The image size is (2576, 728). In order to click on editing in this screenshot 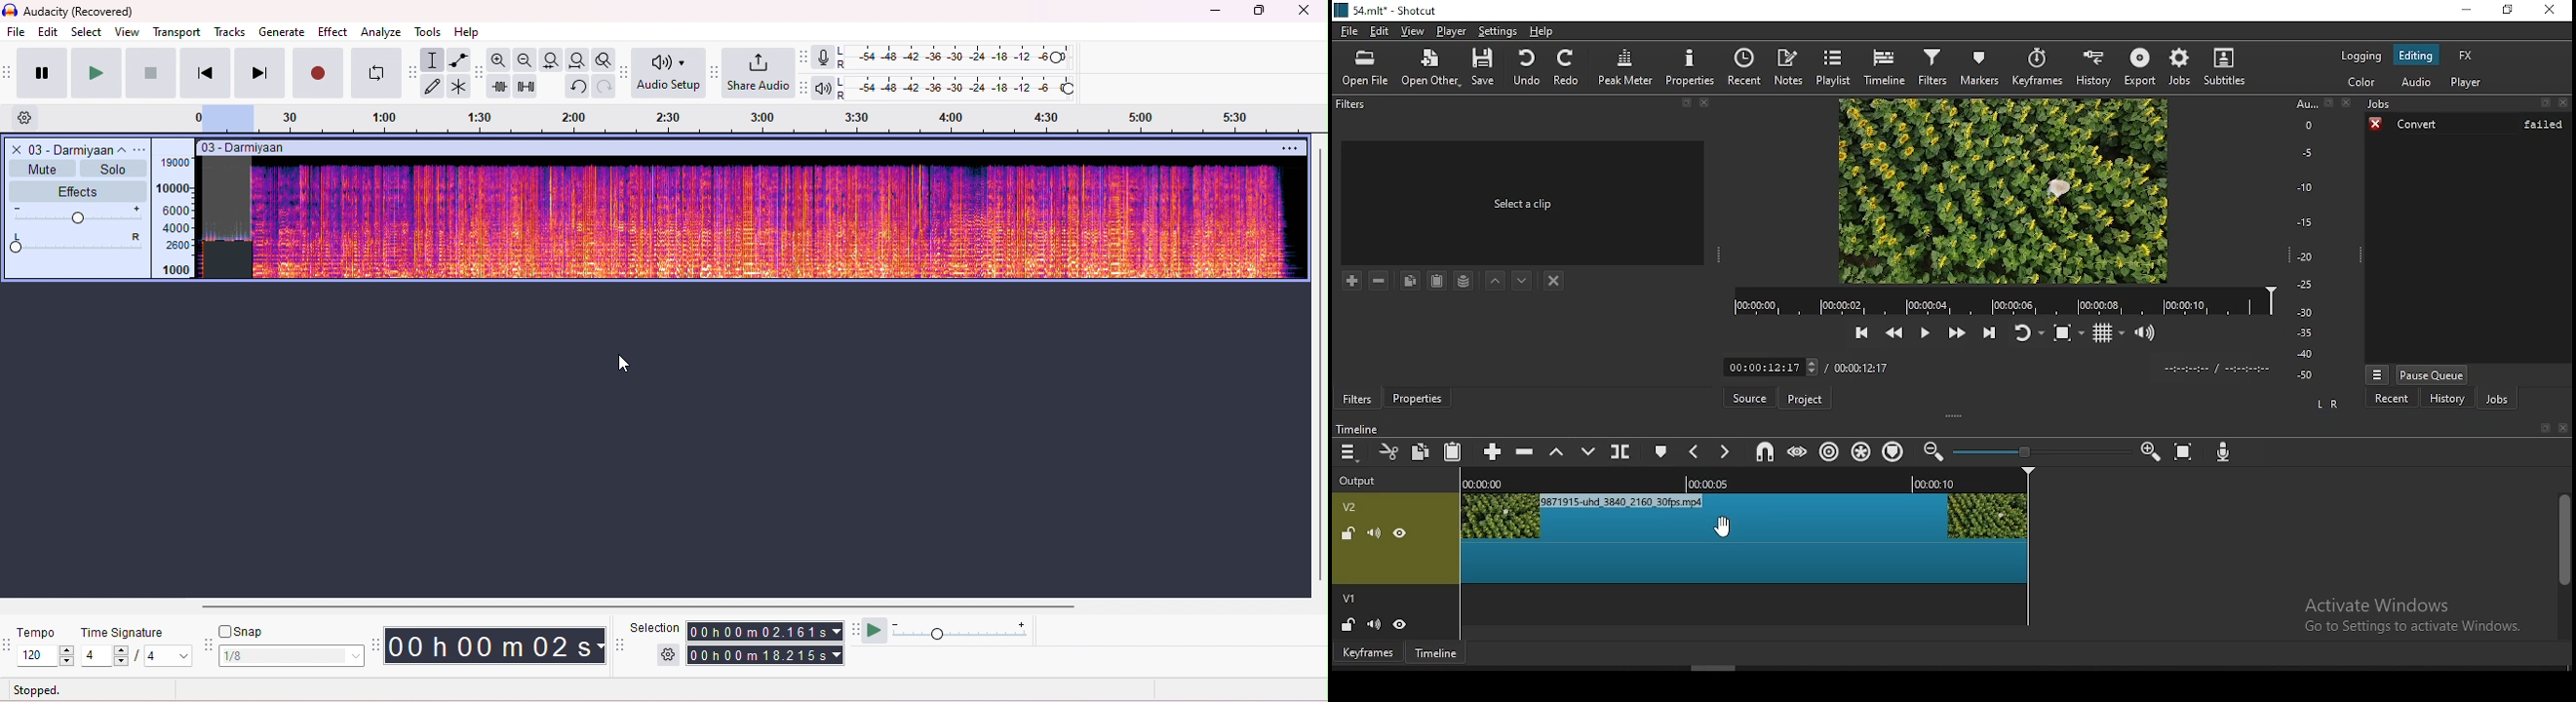, I will do `click(2421, 56)`.